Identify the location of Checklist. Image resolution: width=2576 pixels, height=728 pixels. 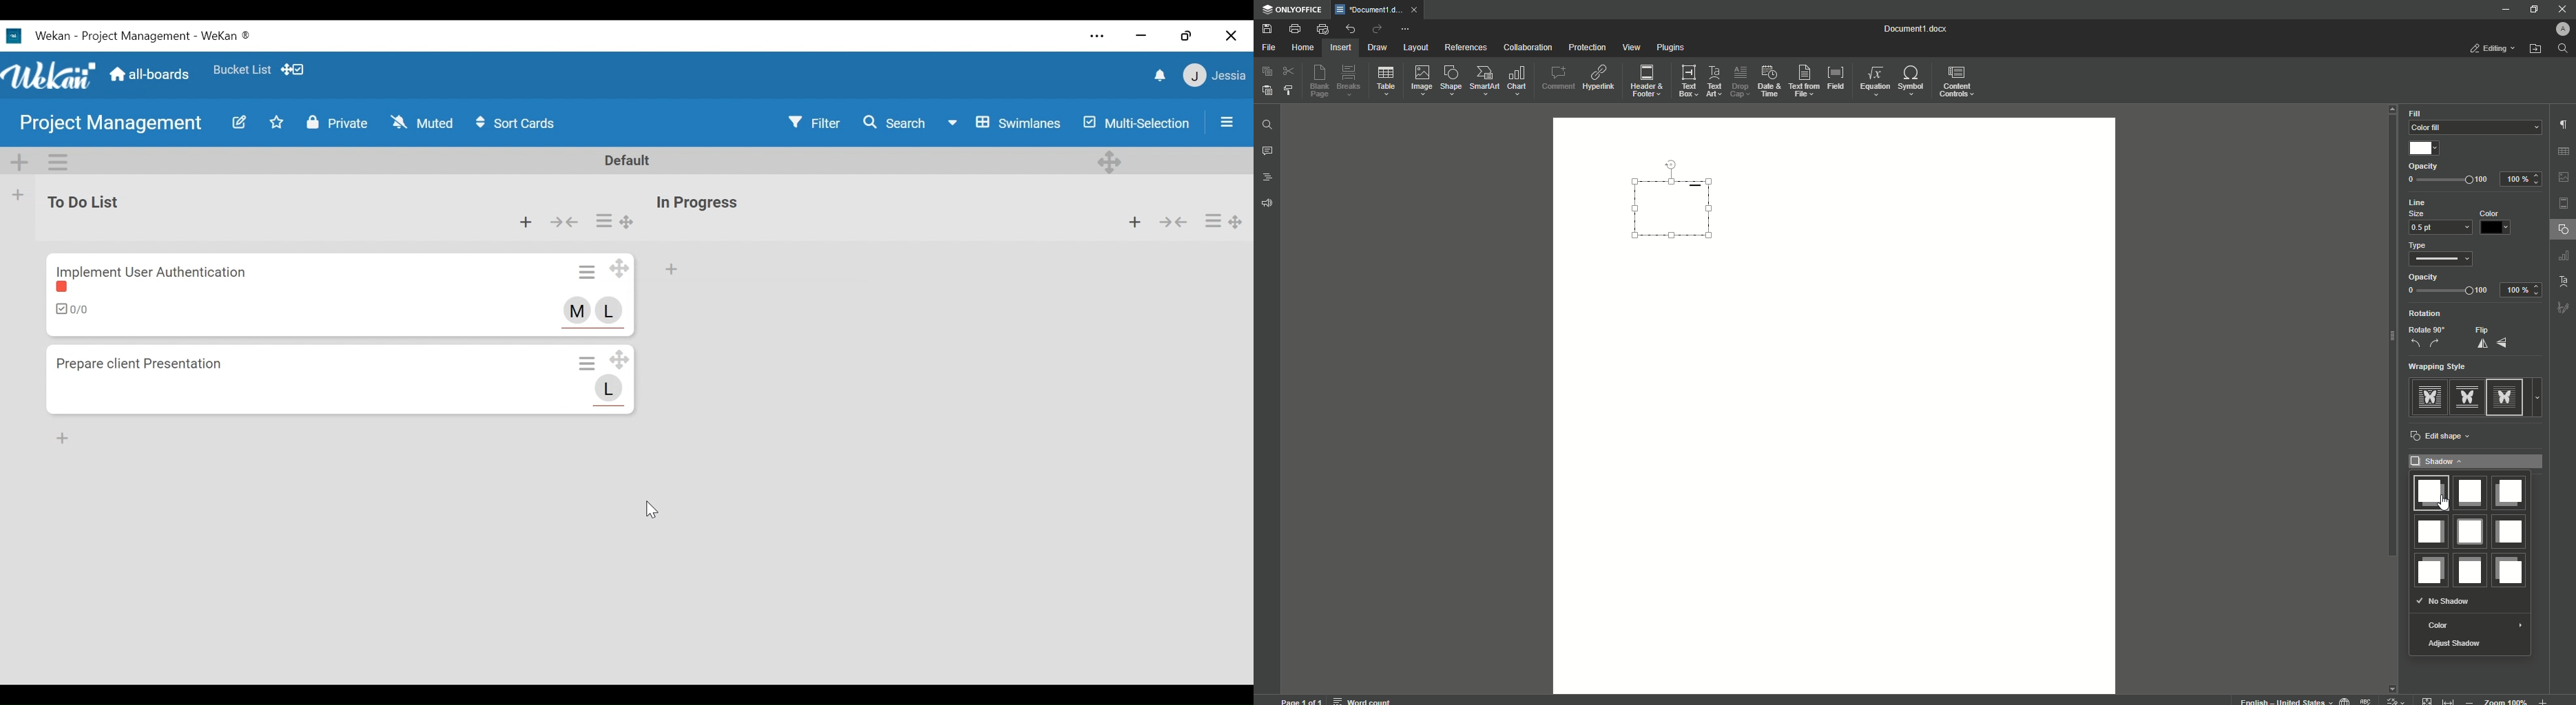
(72, 309).